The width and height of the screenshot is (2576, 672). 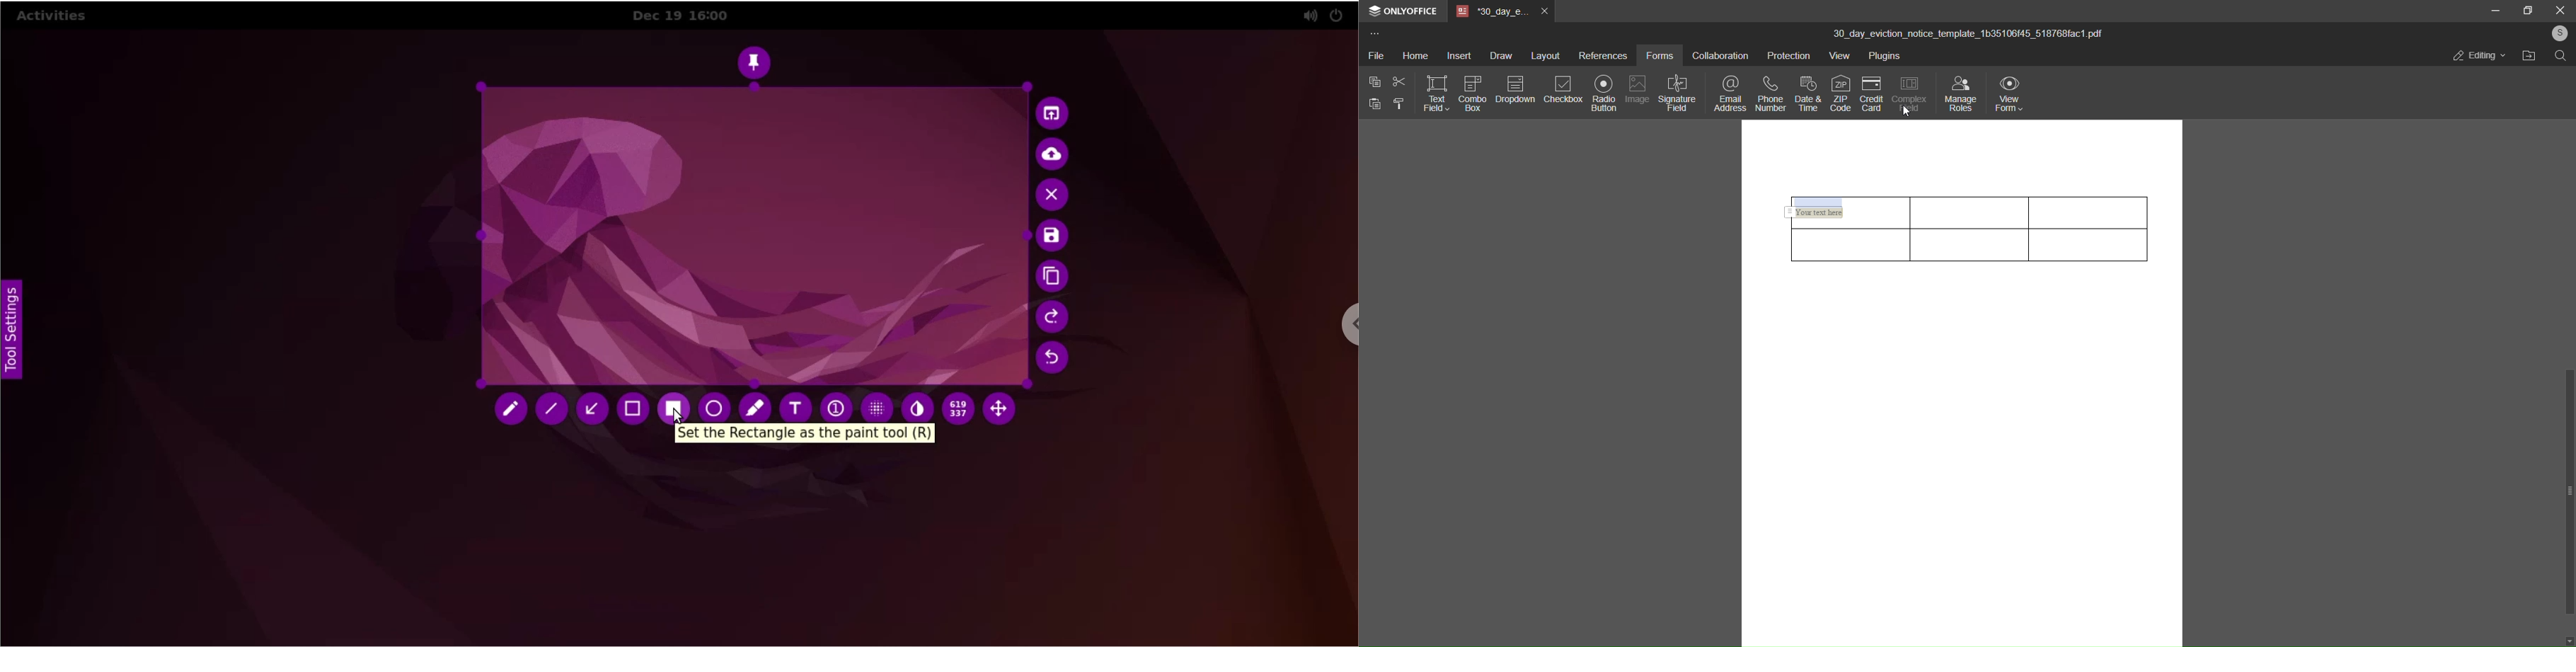 I want to click on view form, so click(x=2009, y=91).